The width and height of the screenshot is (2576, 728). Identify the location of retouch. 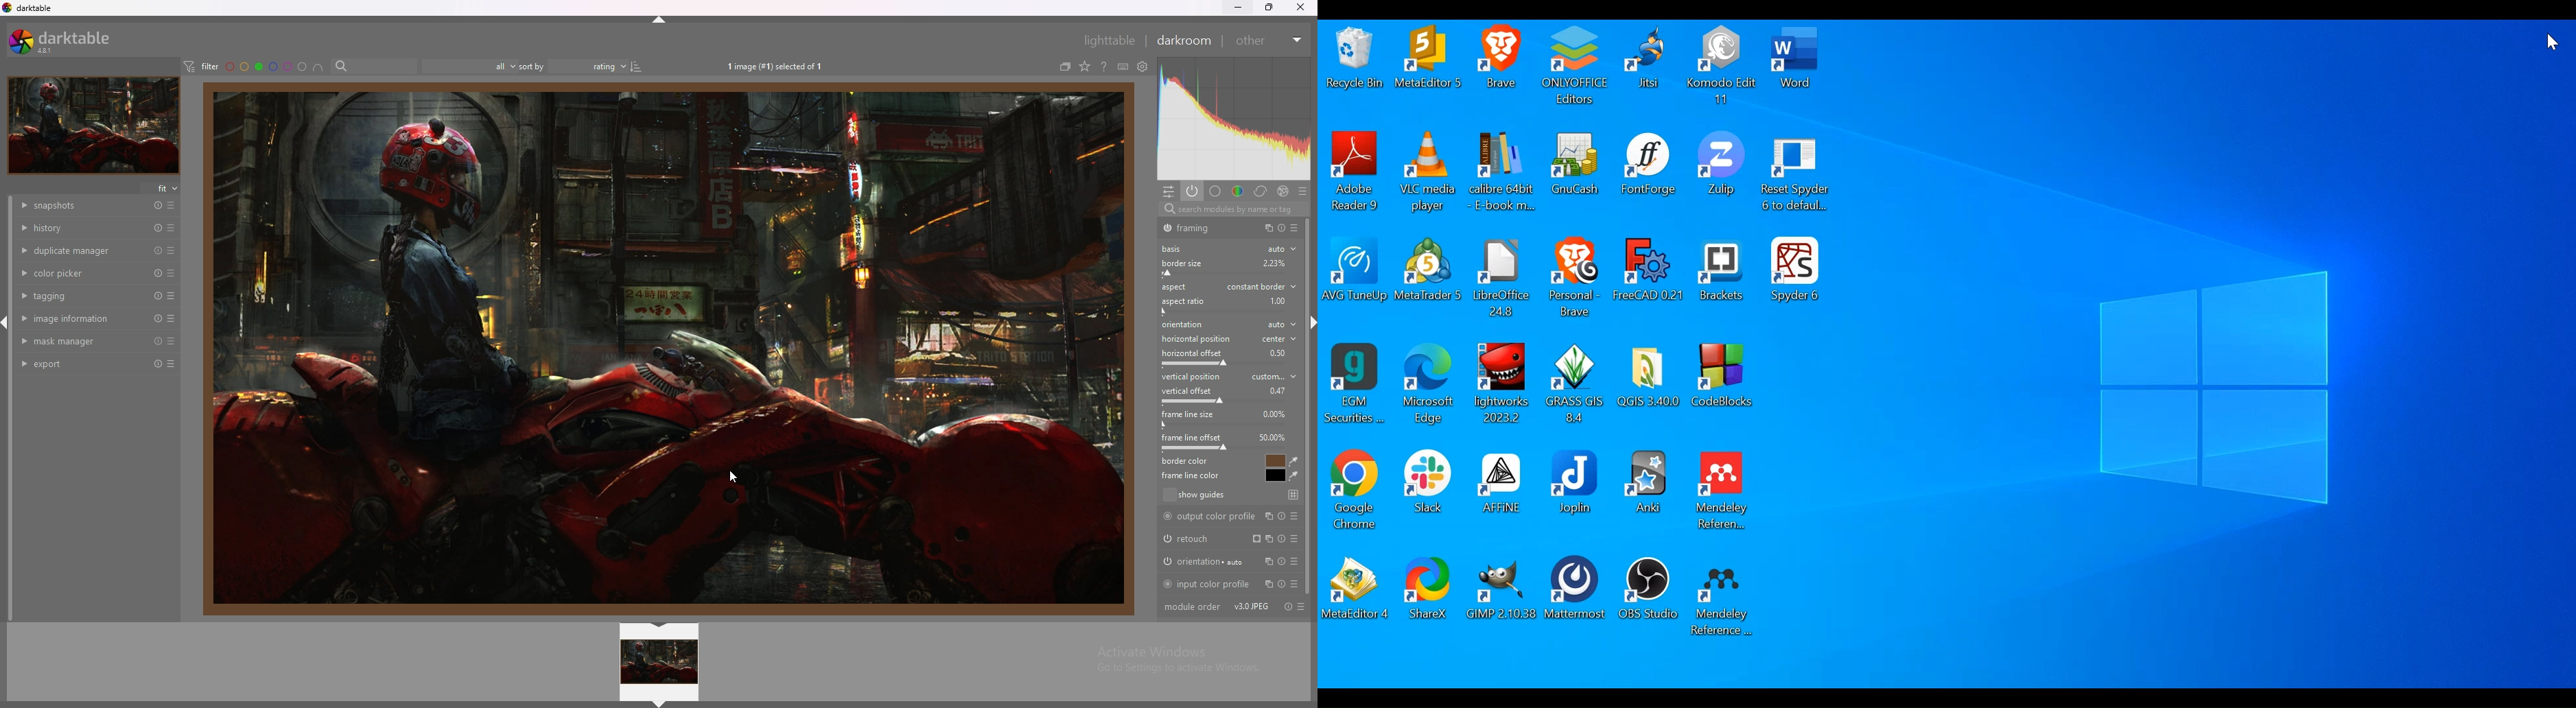
(1224, 538).